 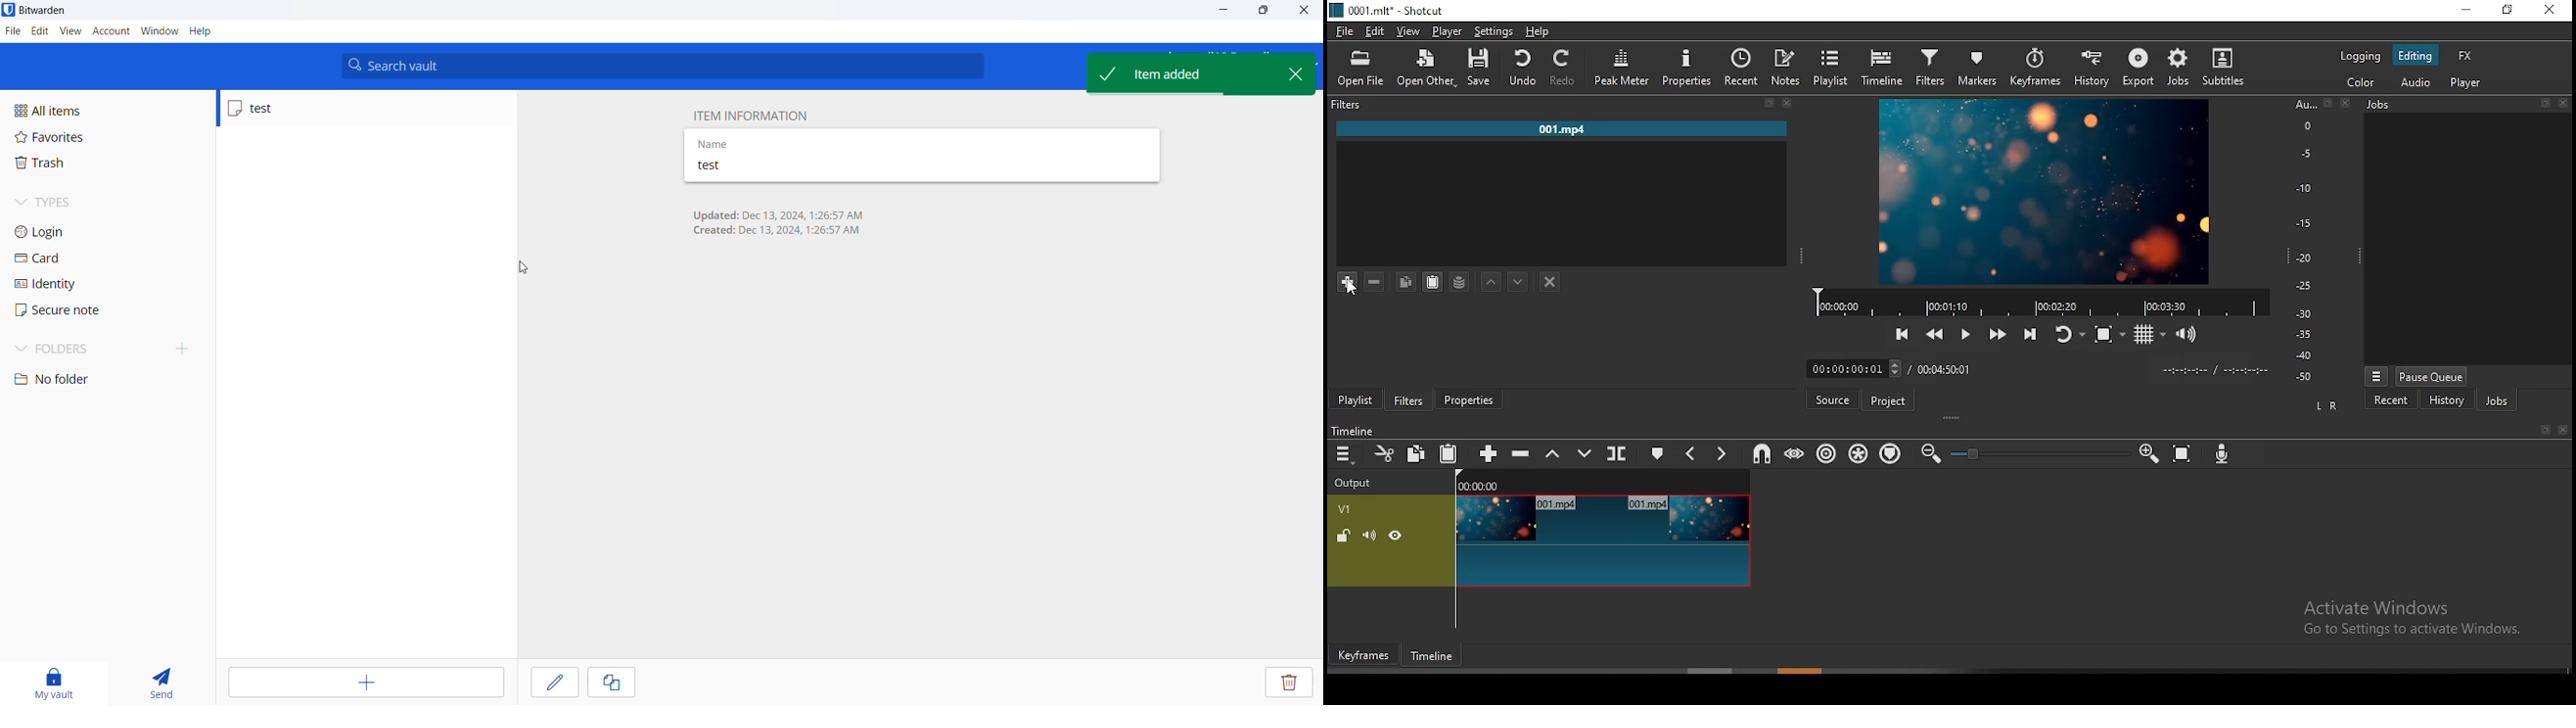 What do you see at coordinates (1855, 368) in the screenshot?
I see `elapsed time` at bounding box center [1855, 368].